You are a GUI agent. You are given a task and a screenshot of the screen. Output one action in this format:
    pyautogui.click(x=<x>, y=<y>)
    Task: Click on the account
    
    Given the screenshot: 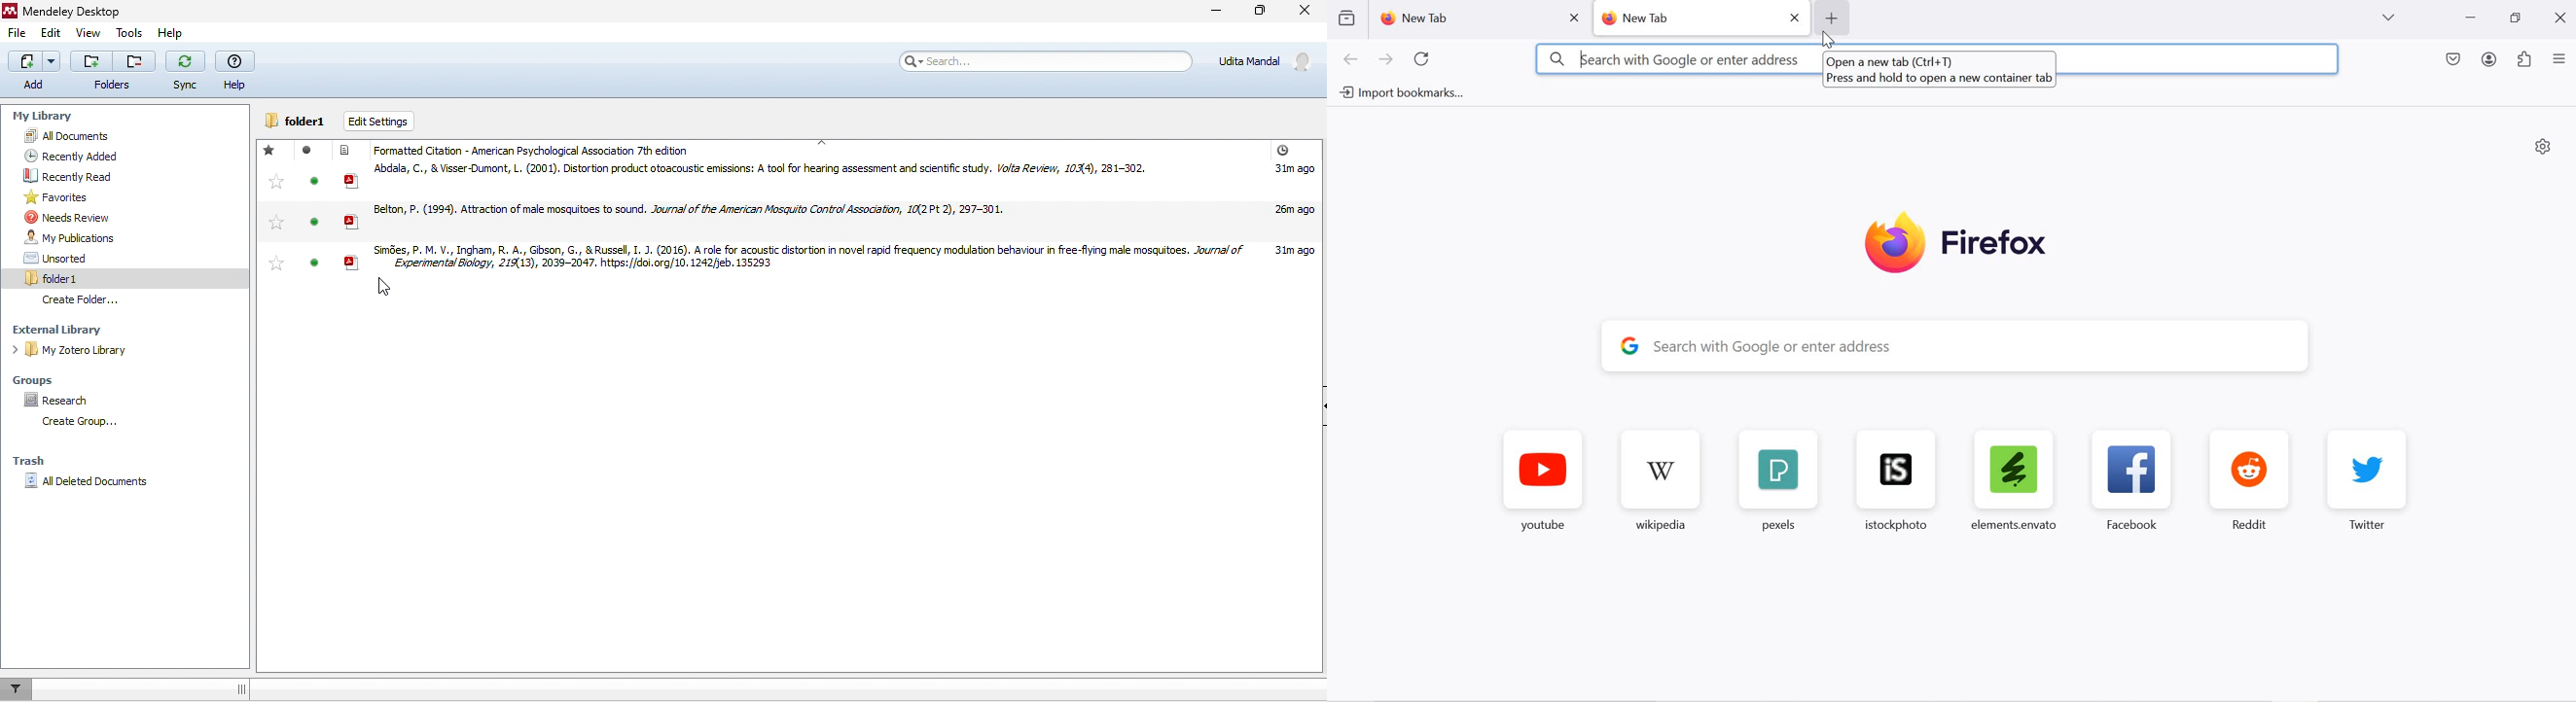 What is the action you would take?
    pyautogui.click(x=1268, y=61)
    